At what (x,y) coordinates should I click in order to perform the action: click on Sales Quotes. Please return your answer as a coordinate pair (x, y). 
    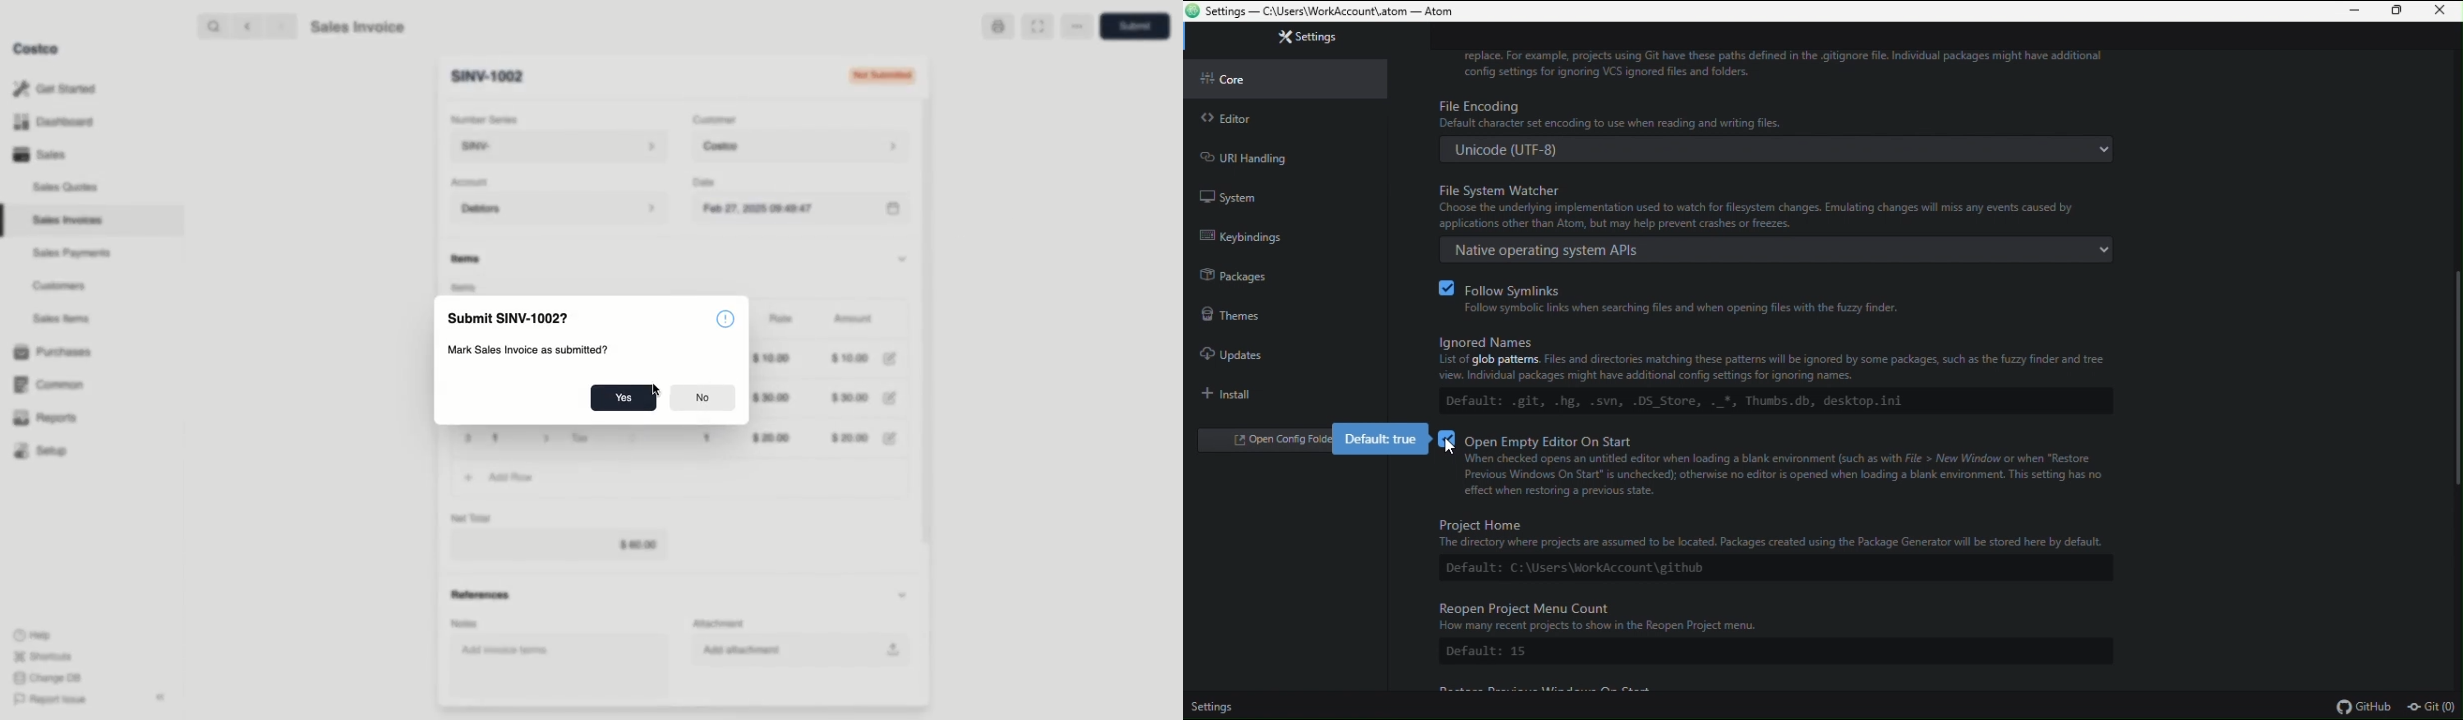
    Looking at the image, I should click on (67, 187).